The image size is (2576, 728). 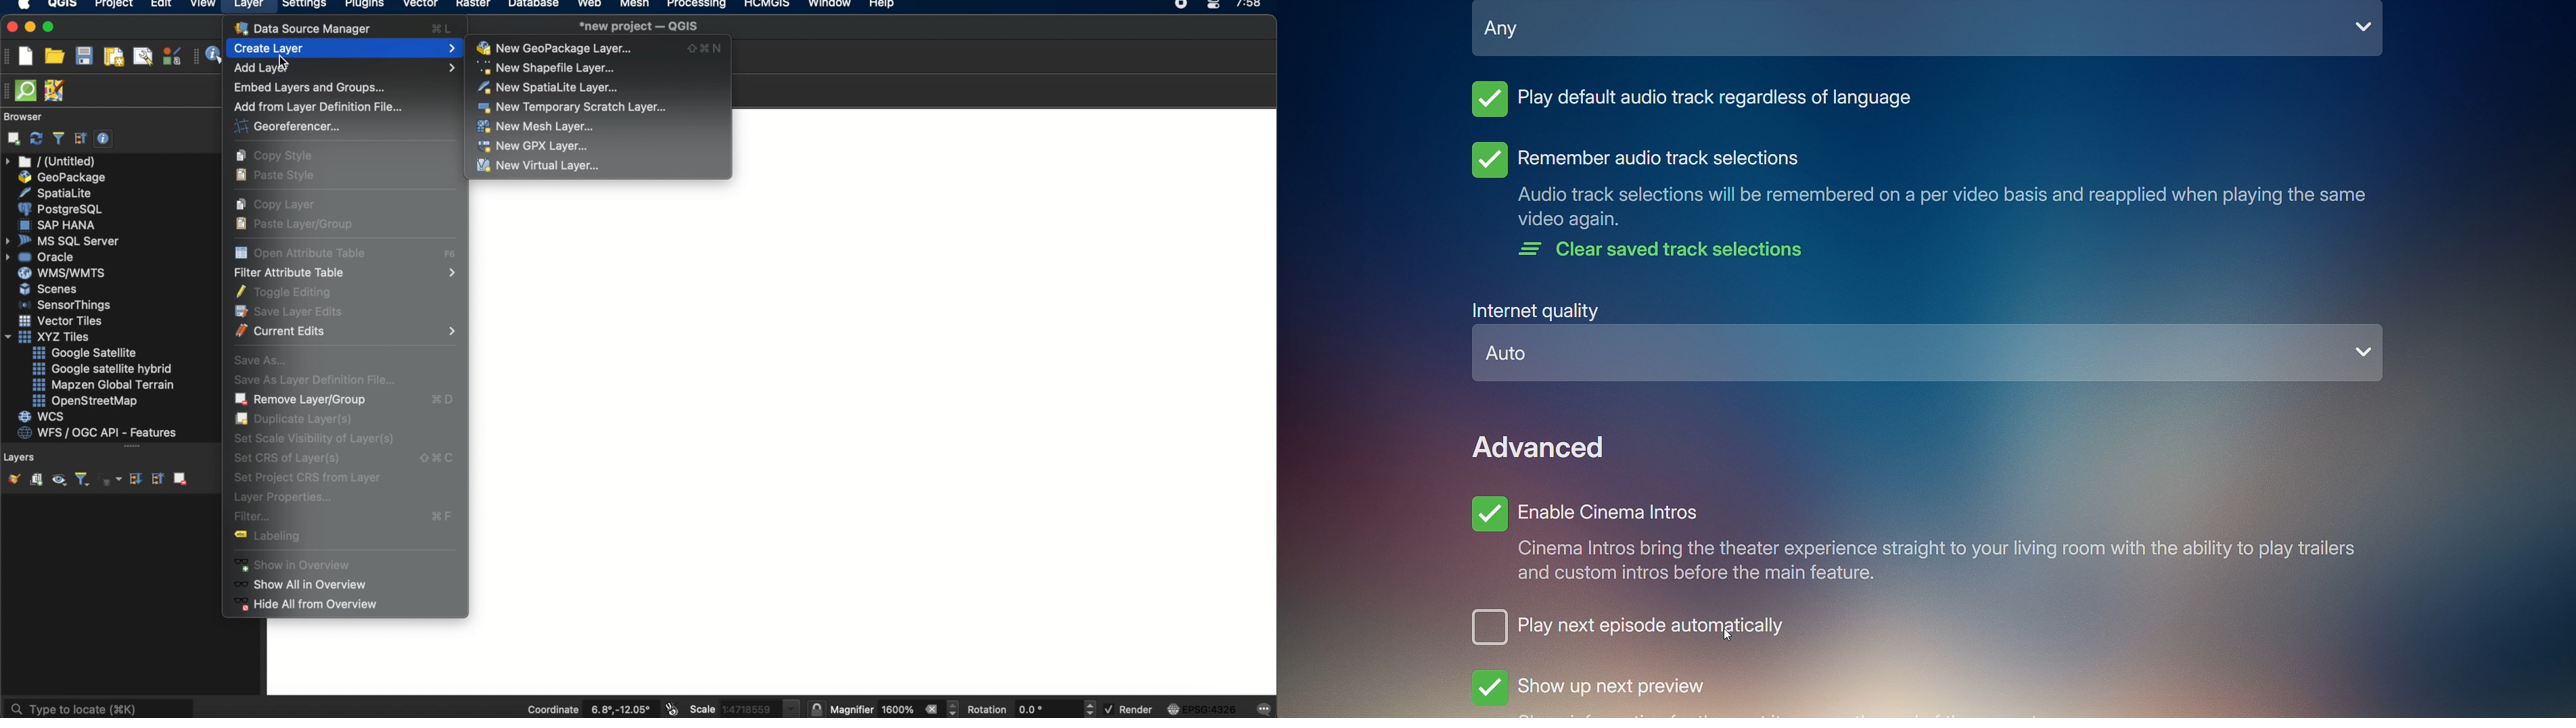 I want to click on cursor, so click(x=1729, y=635).